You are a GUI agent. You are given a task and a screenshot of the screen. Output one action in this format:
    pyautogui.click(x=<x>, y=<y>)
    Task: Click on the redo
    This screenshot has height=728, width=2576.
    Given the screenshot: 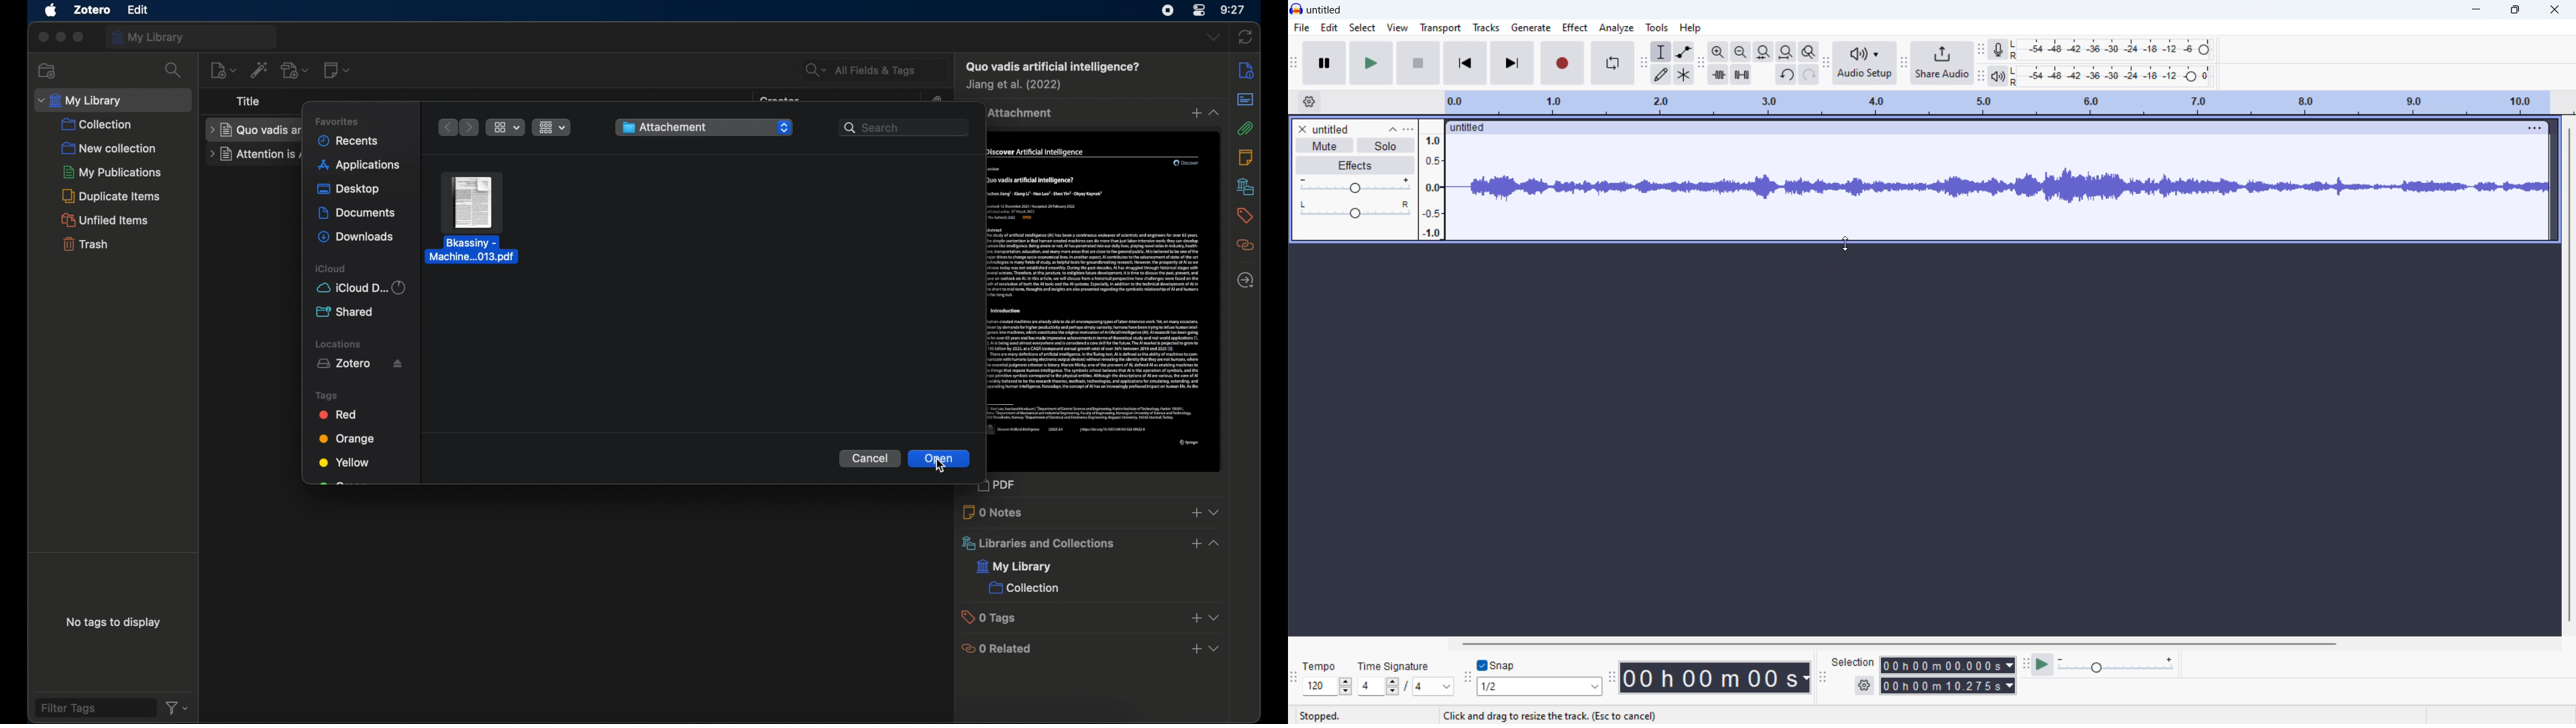 What is the action you would take?
    pyautogui.click(x=1809, y=74)
    